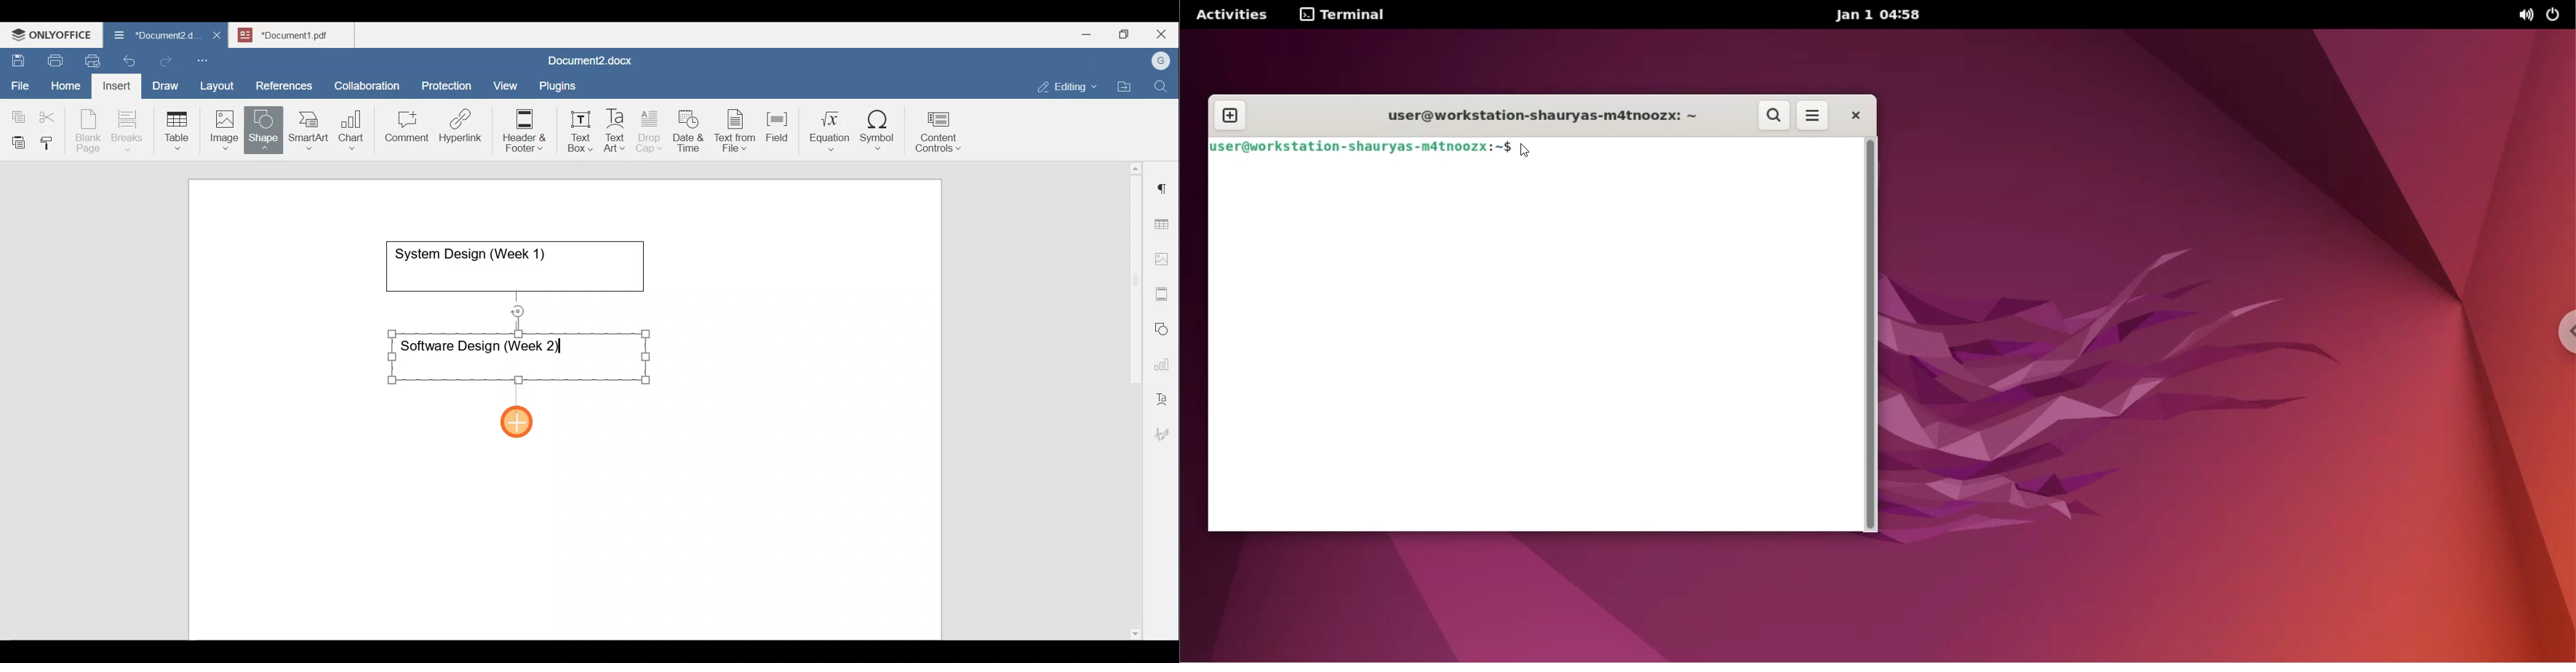 The width and height of the screenshot is (2576, 672). What do you see at coordinates (66, 85) in the screenshot?
I see `Home` at bounding box center [66, 85].